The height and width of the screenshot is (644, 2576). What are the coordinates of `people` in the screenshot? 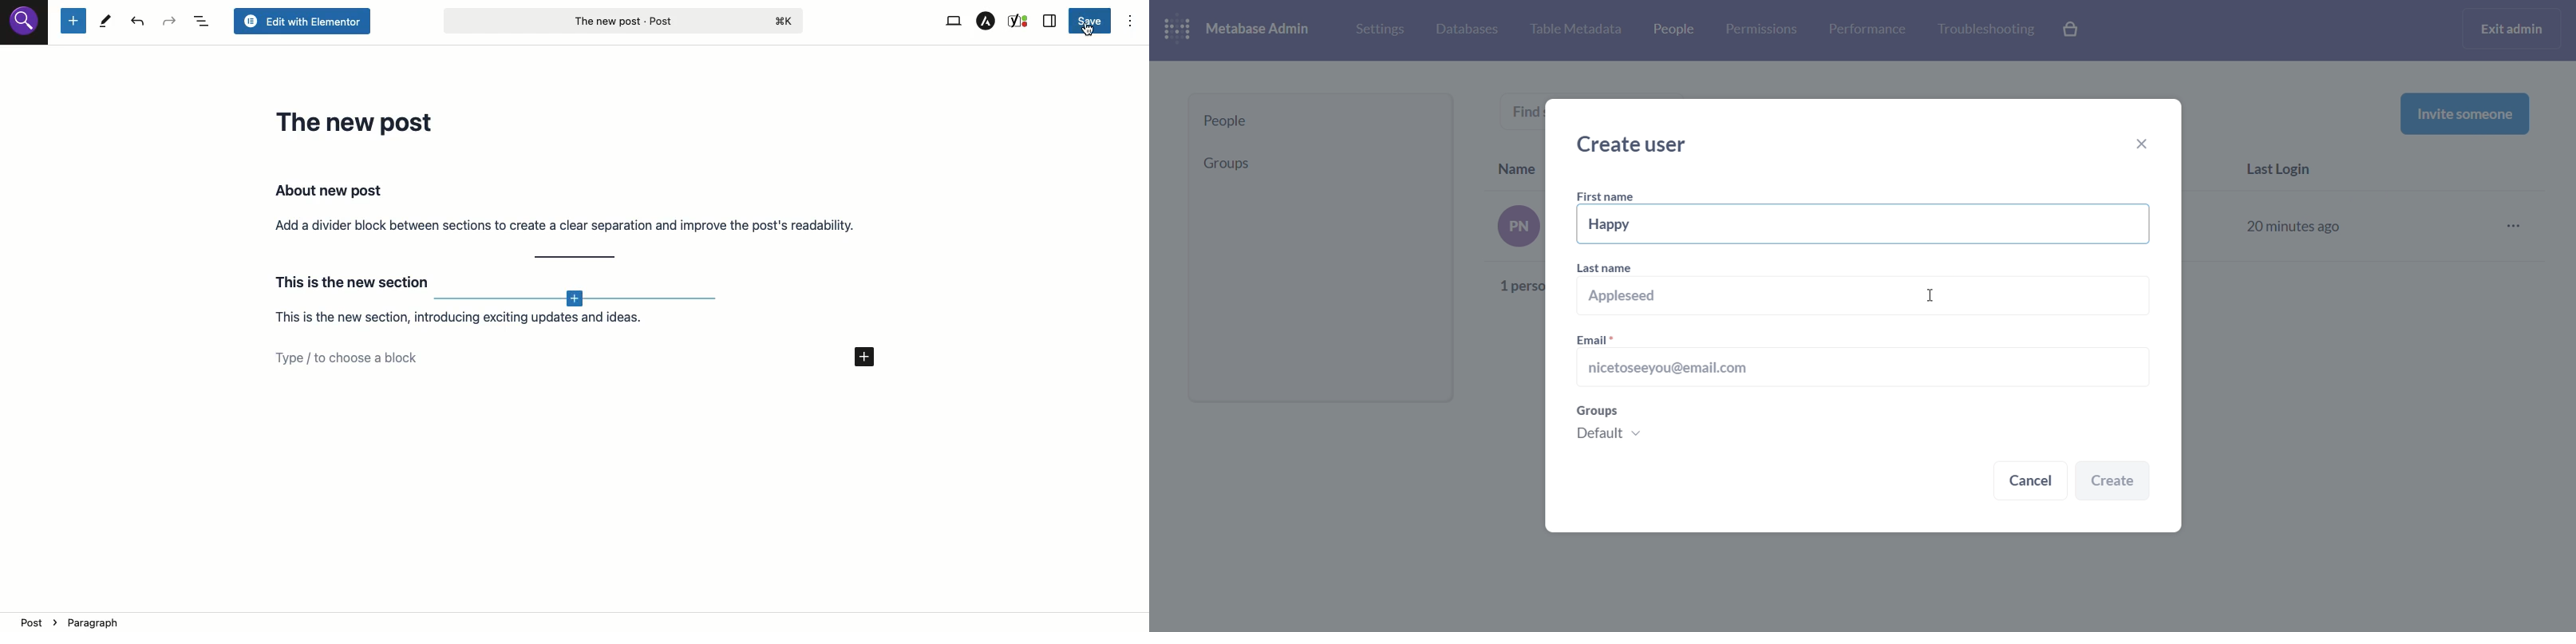 It's located at (1321, 121).